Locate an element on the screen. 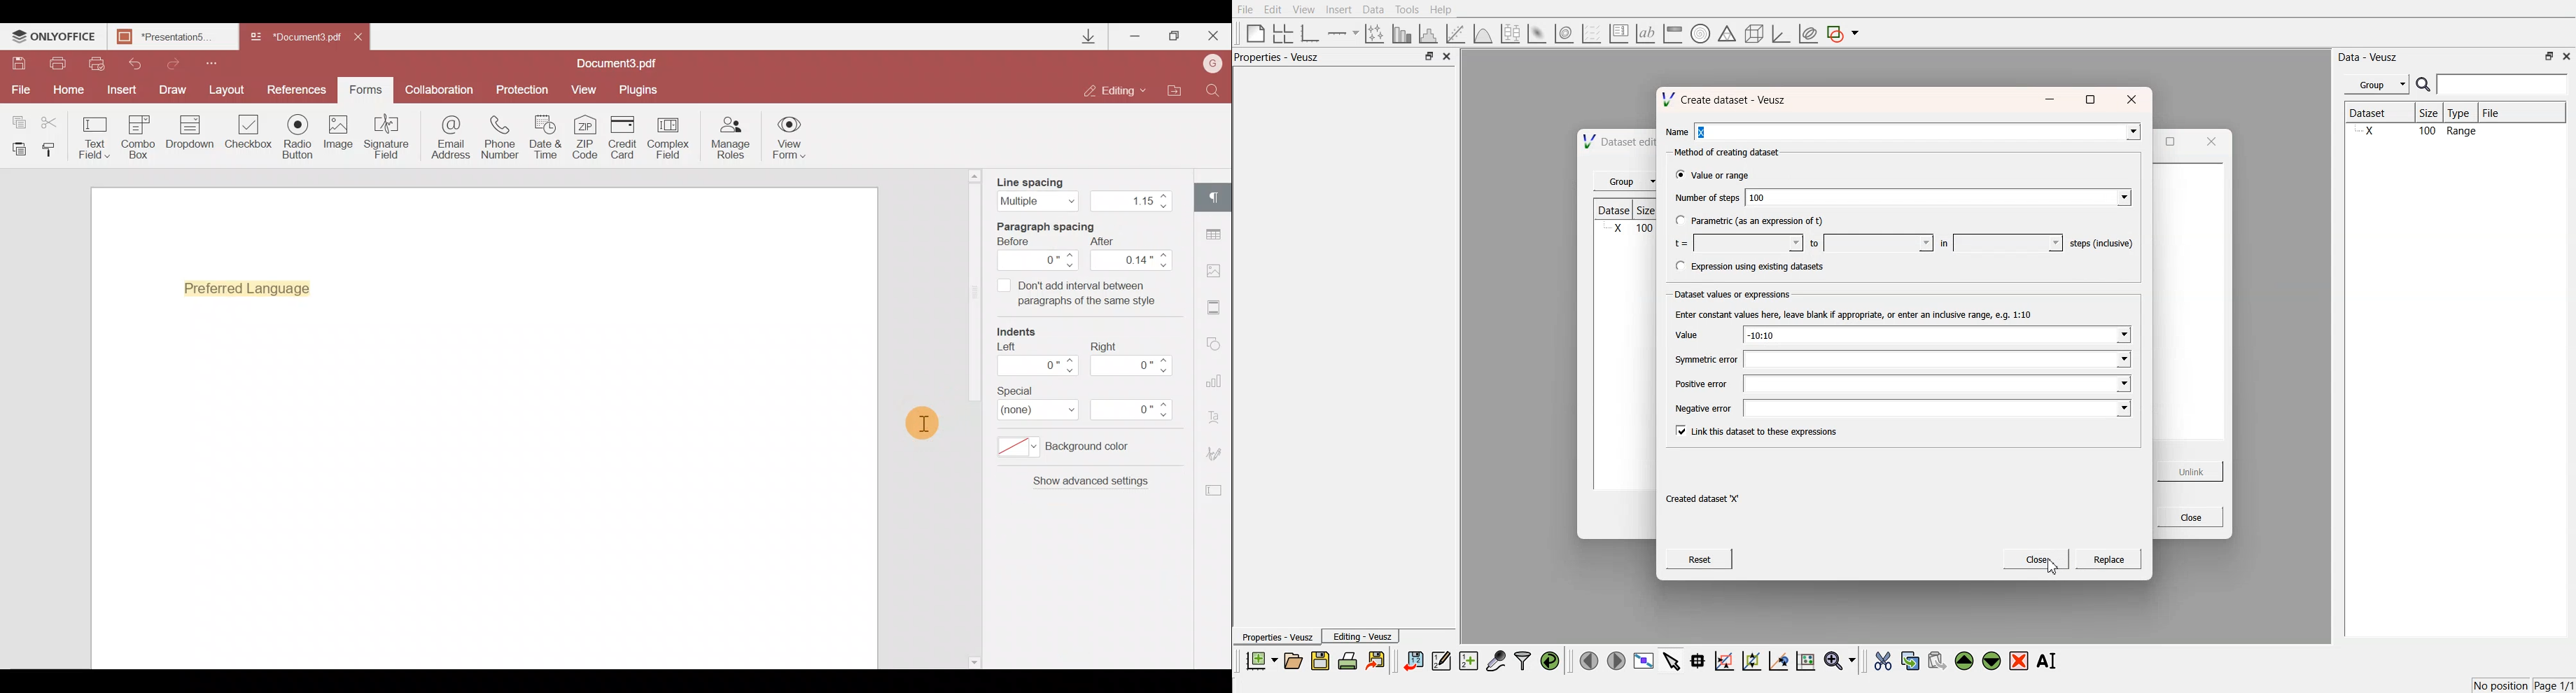  add an axis is located at coordinates (1344, 33).